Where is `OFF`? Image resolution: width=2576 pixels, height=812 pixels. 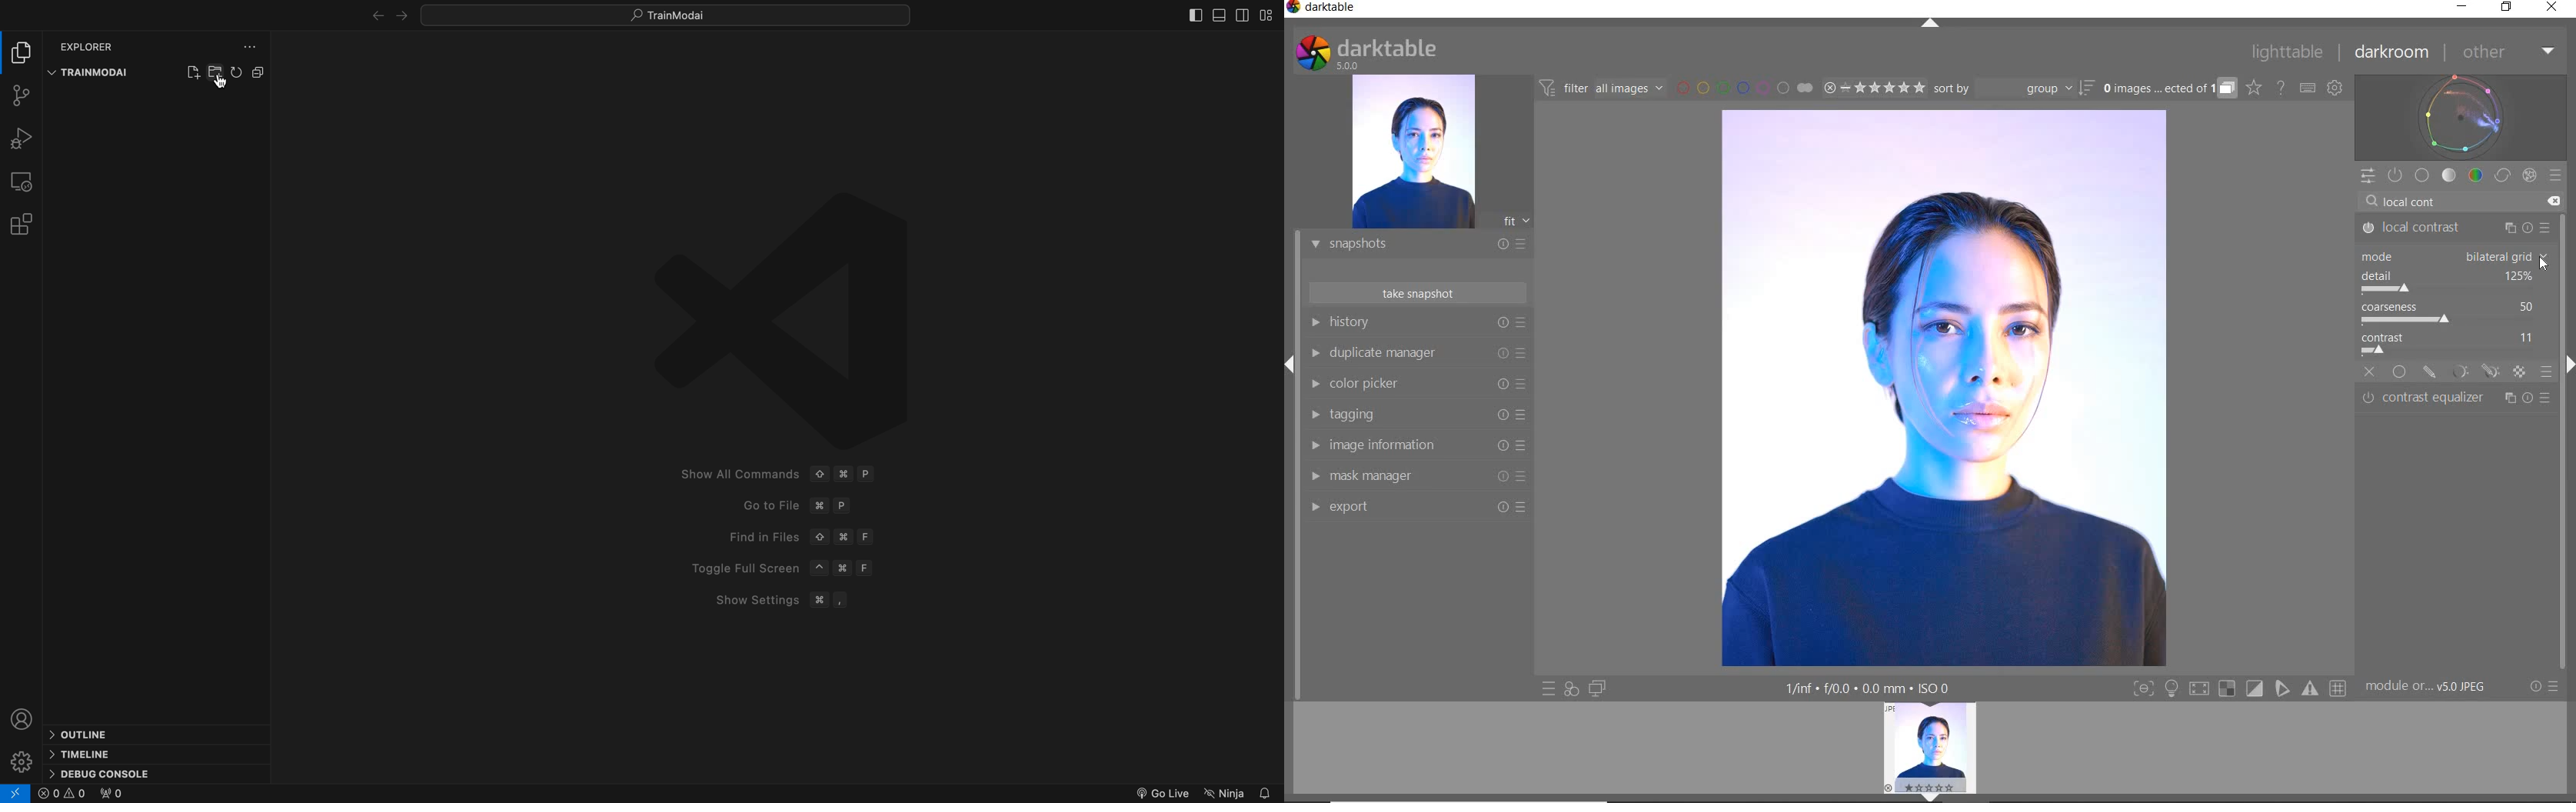
OFF is located at coordinates (2369, 373).